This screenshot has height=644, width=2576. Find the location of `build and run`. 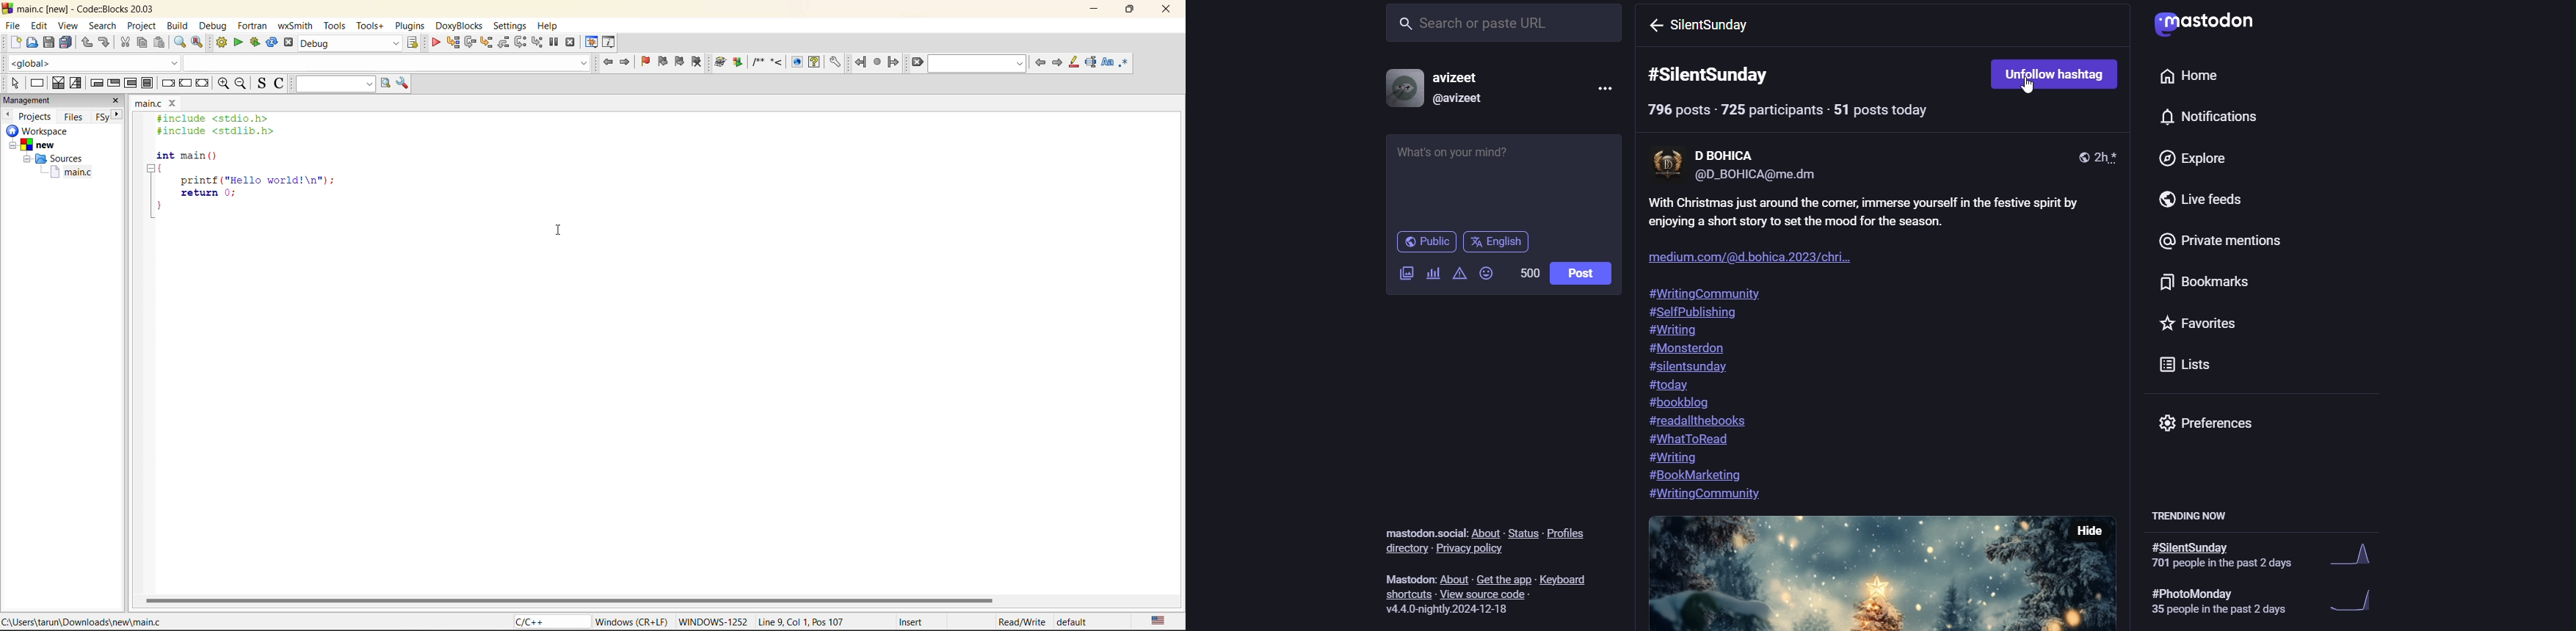

build and run is located at coordinates (254, 43).